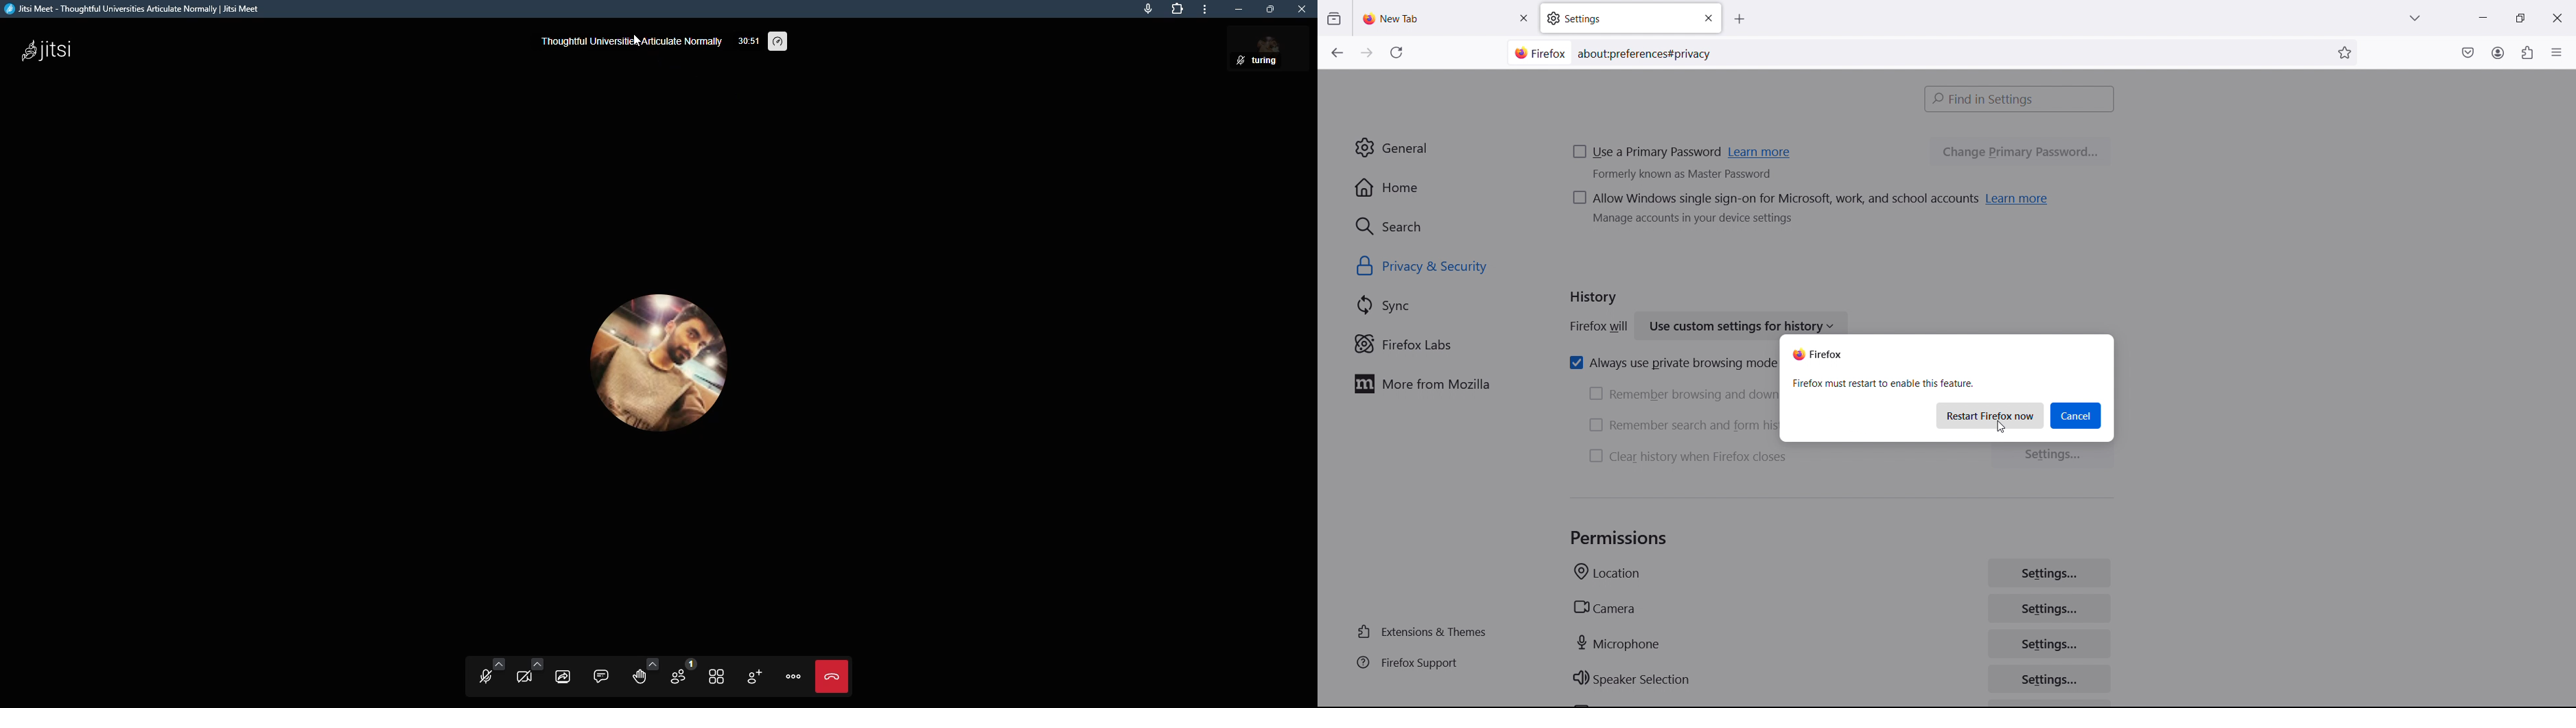  What do you see at coordinates (1443, 384) in the screenshot?
I see `more from mozilla` at bounding box center [1443, 384].